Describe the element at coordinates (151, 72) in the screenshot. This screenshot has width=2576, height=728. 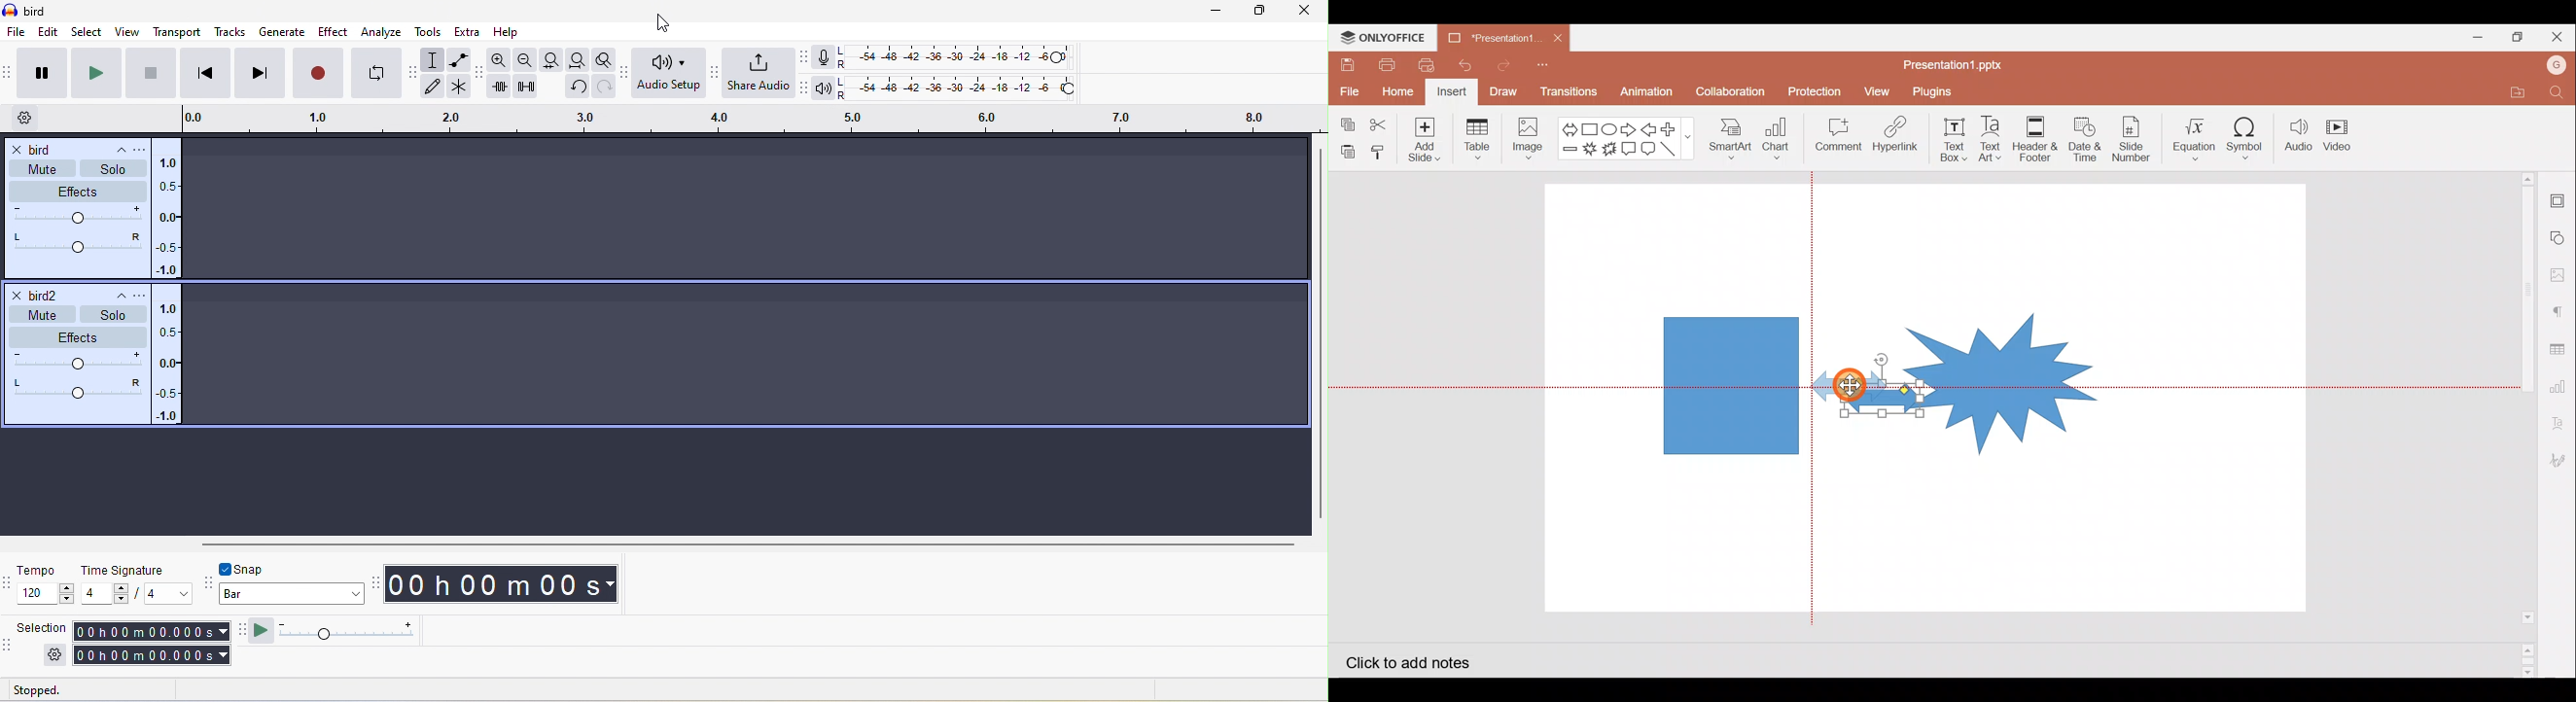
I see `stop` at that location.